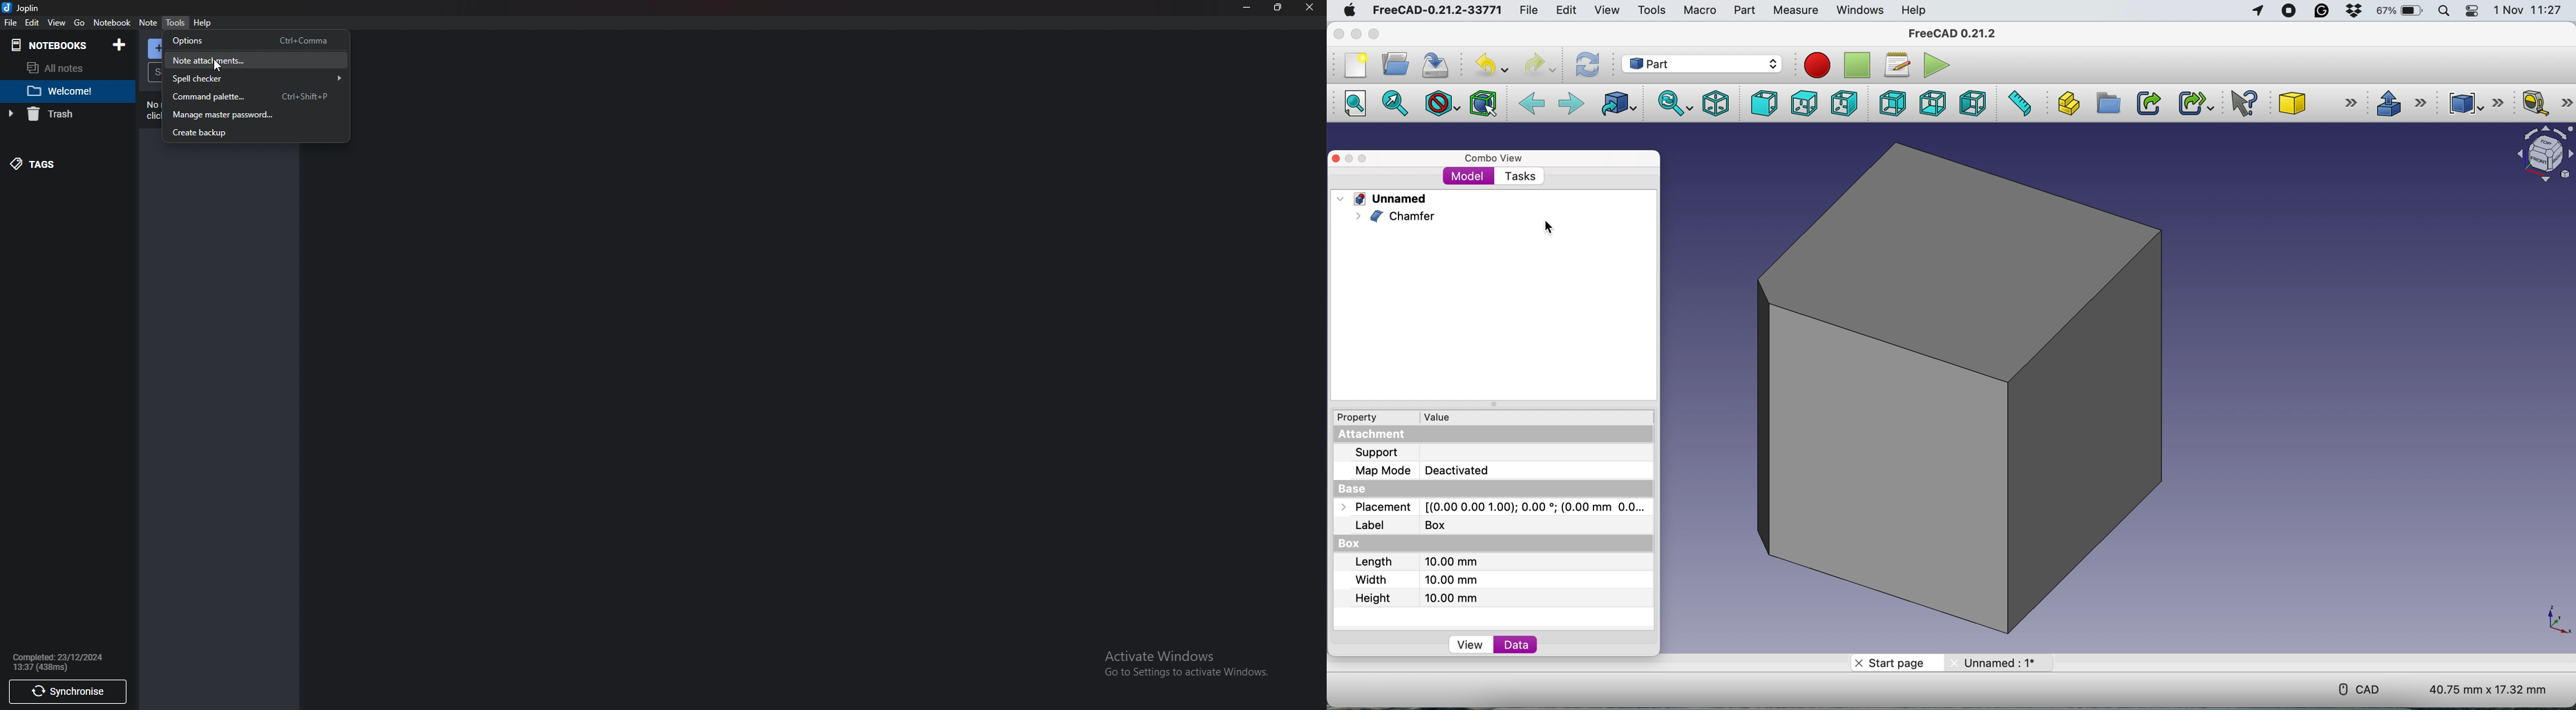  I want to click on Go, so click(79, 23).